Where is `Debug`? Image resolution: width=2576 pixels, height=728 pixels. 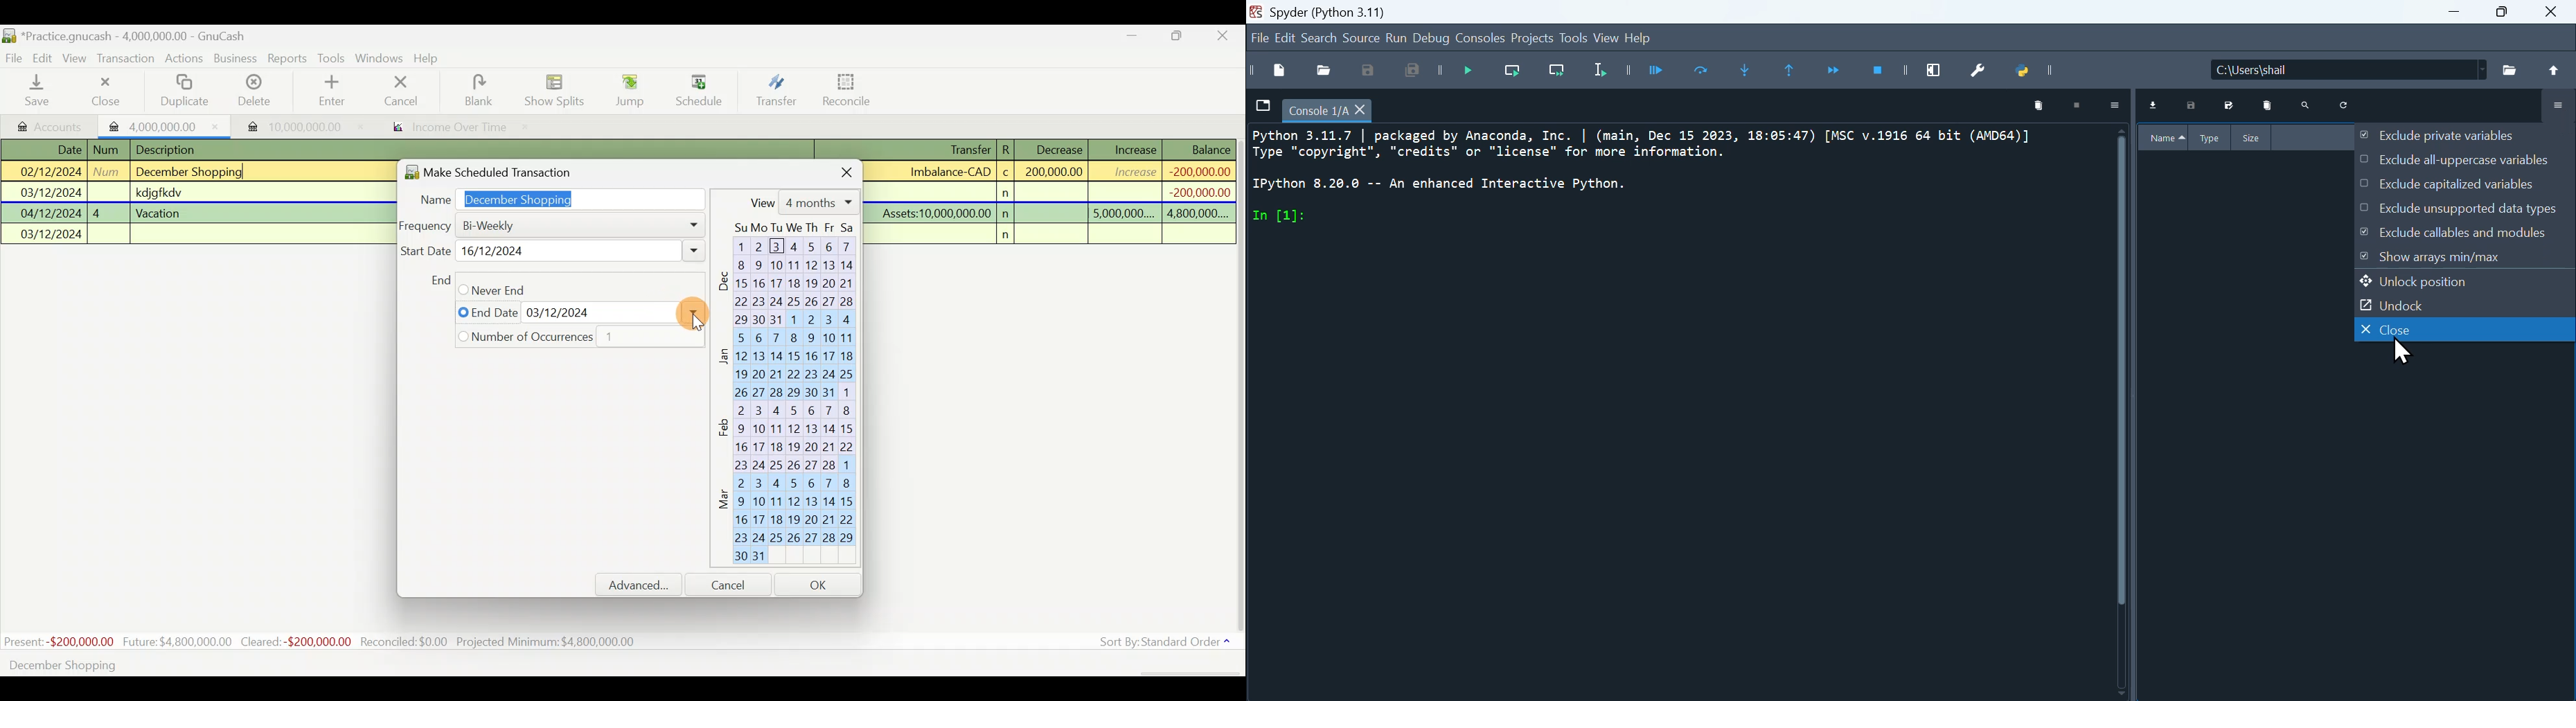
Debug is located at coordinates (1434, 37).